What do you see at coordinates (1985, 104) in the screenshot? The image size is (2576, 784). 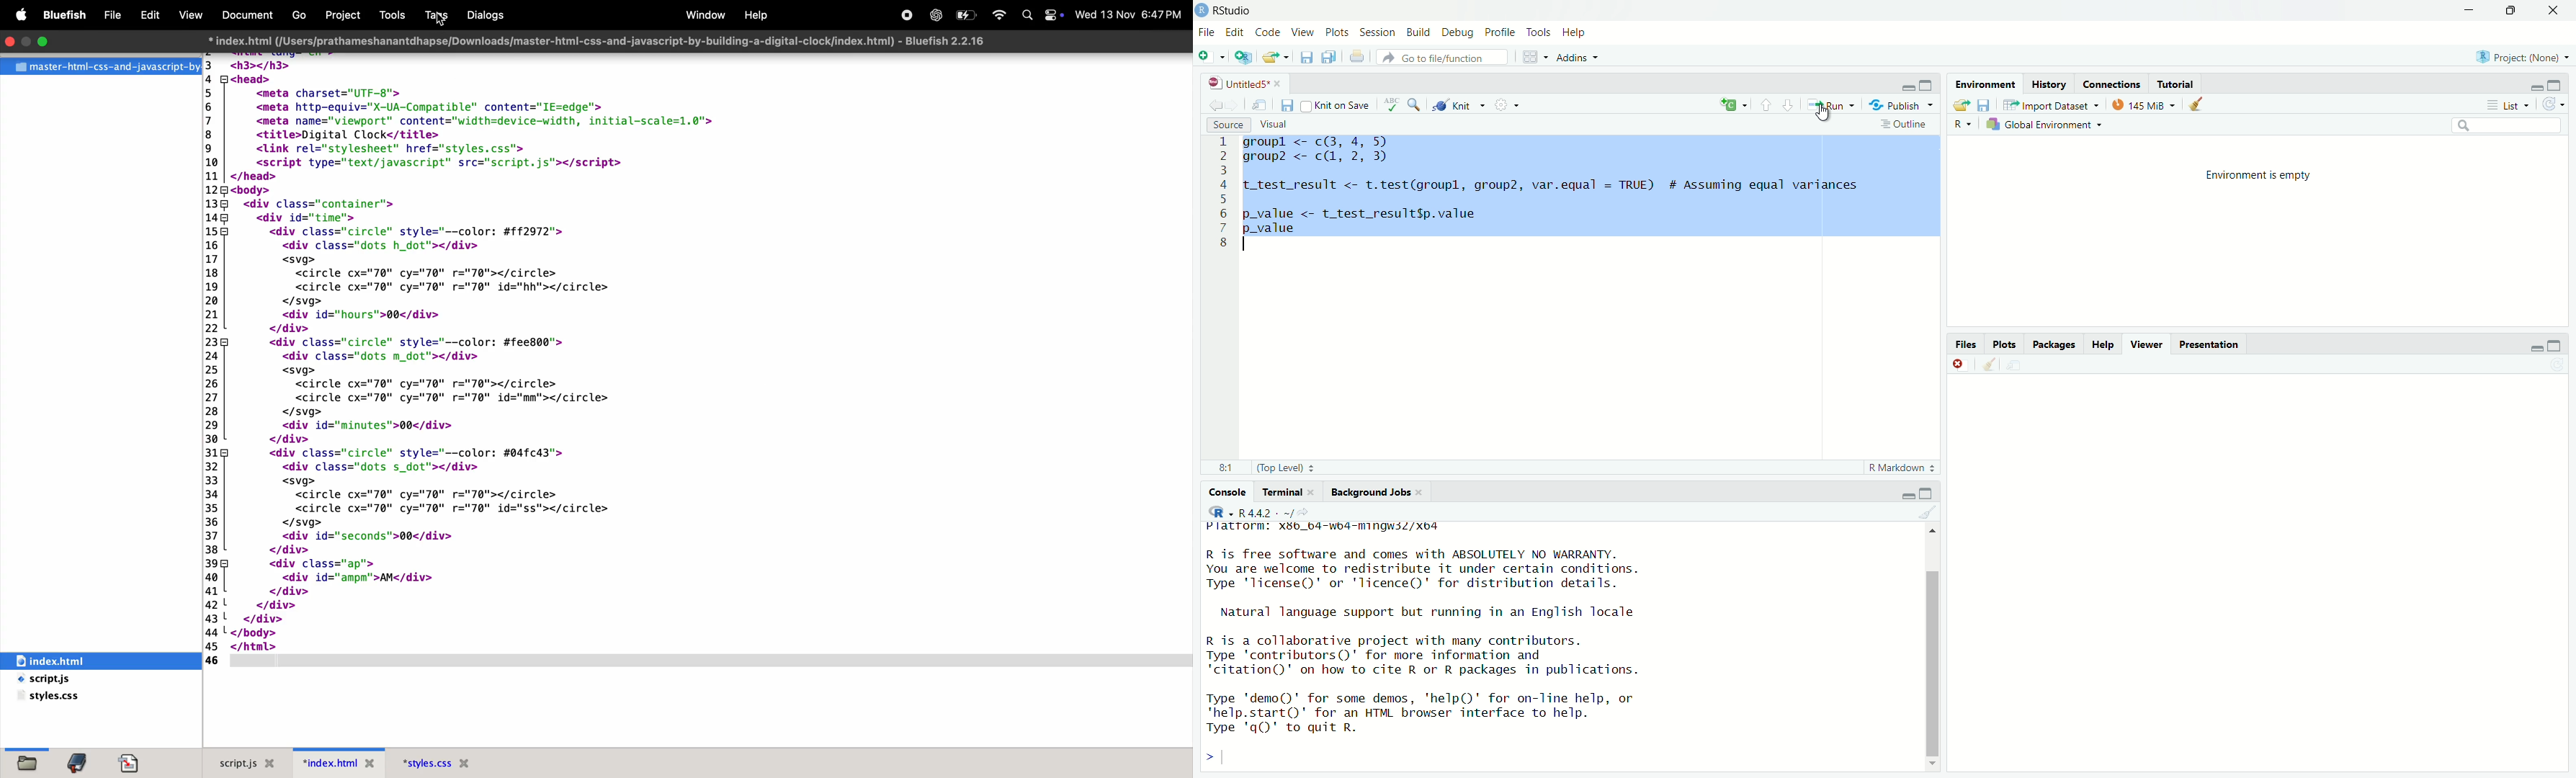 I see `save workspace as` at bounding box center [1985, 104].